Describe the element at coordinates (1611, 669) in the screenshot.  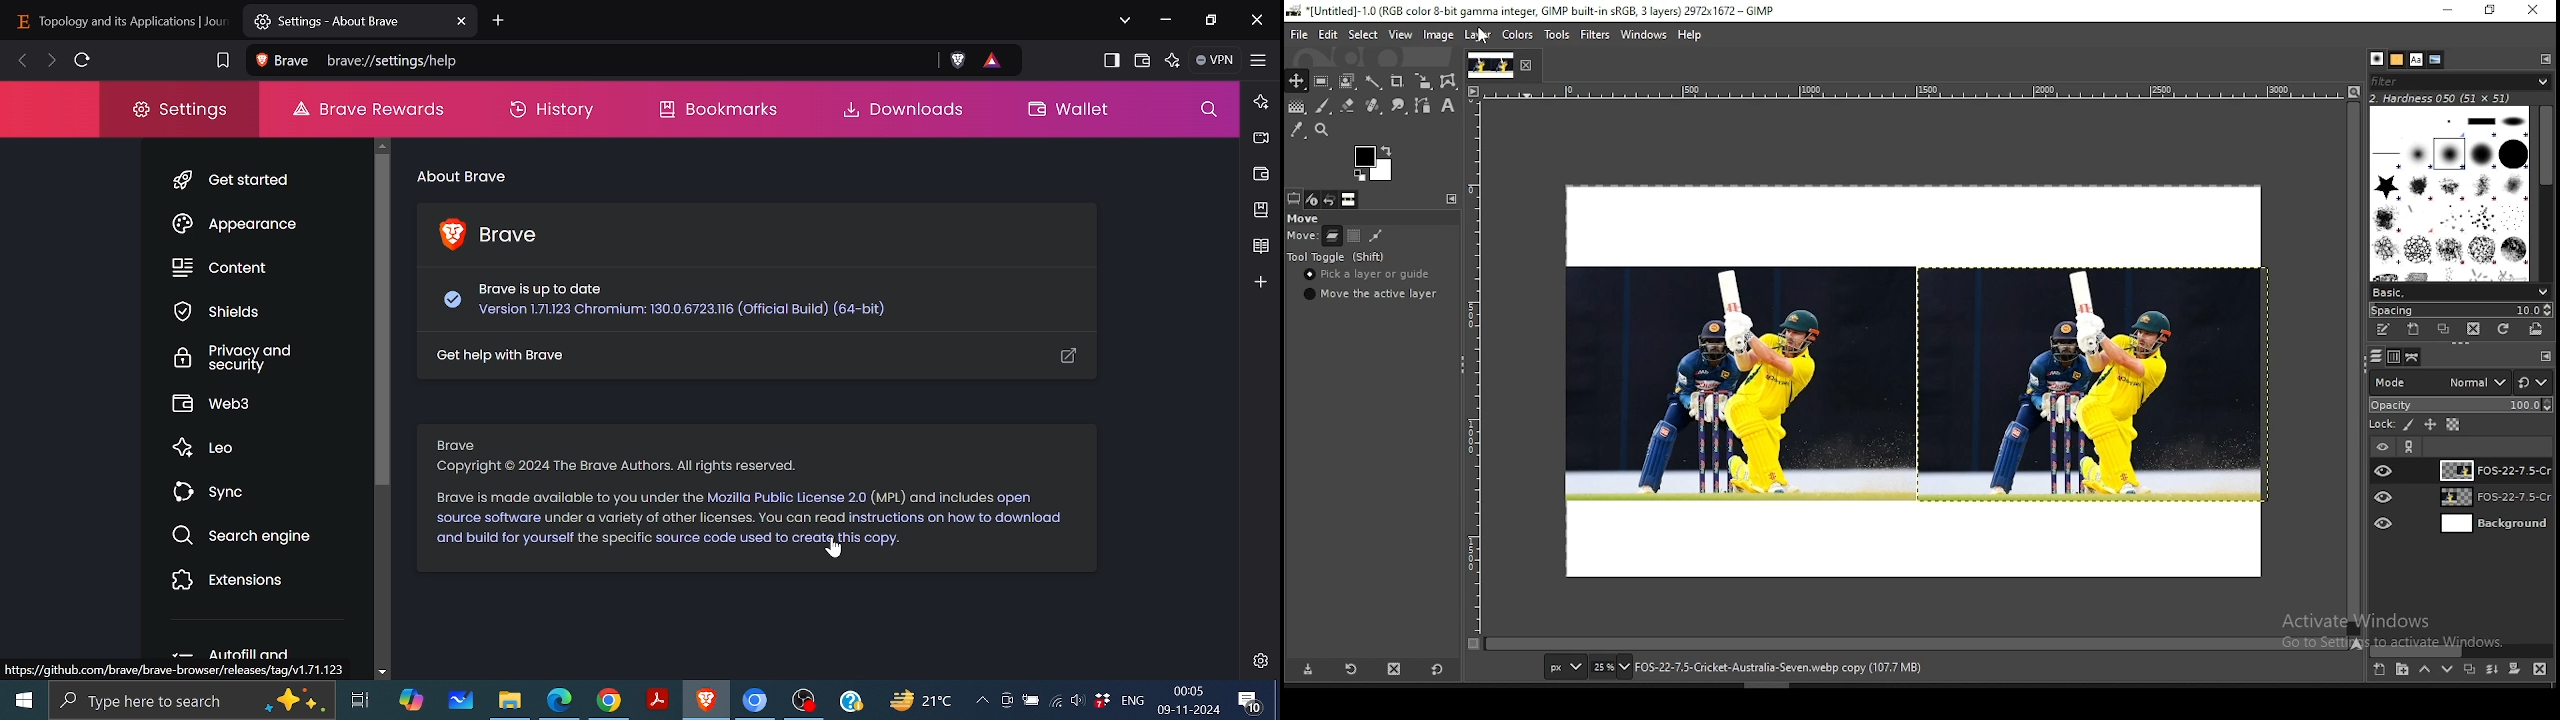
I see `zoom status` at that location.